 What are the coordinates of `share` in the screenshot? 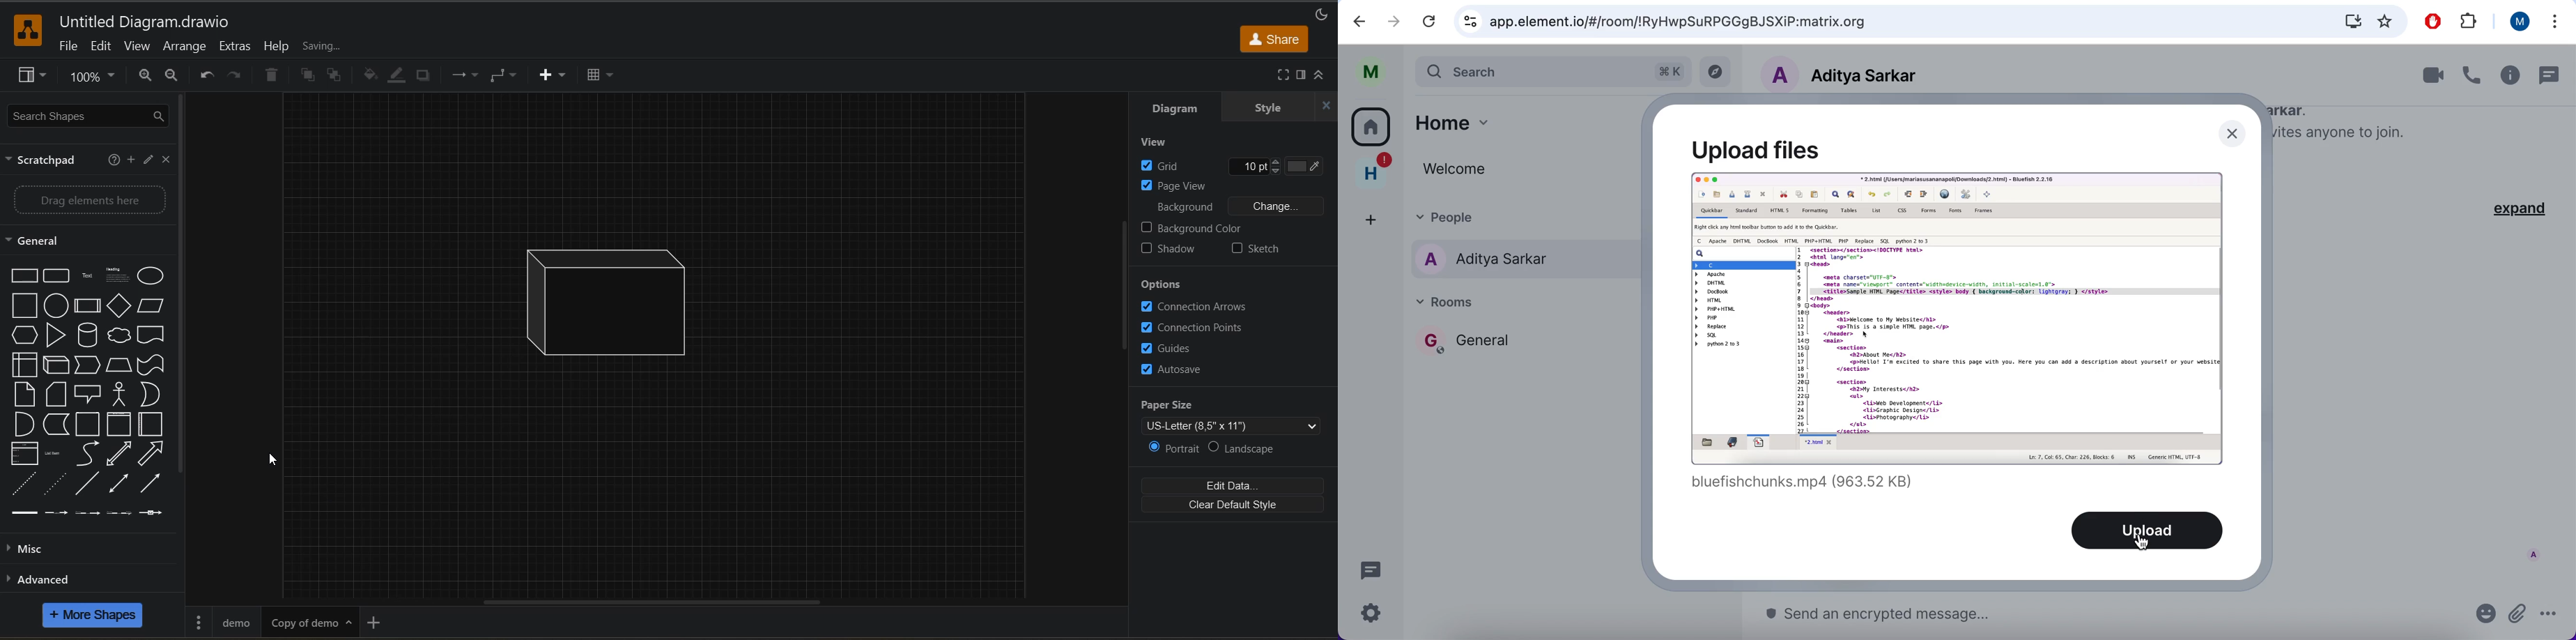 It's located at (1277, 40).